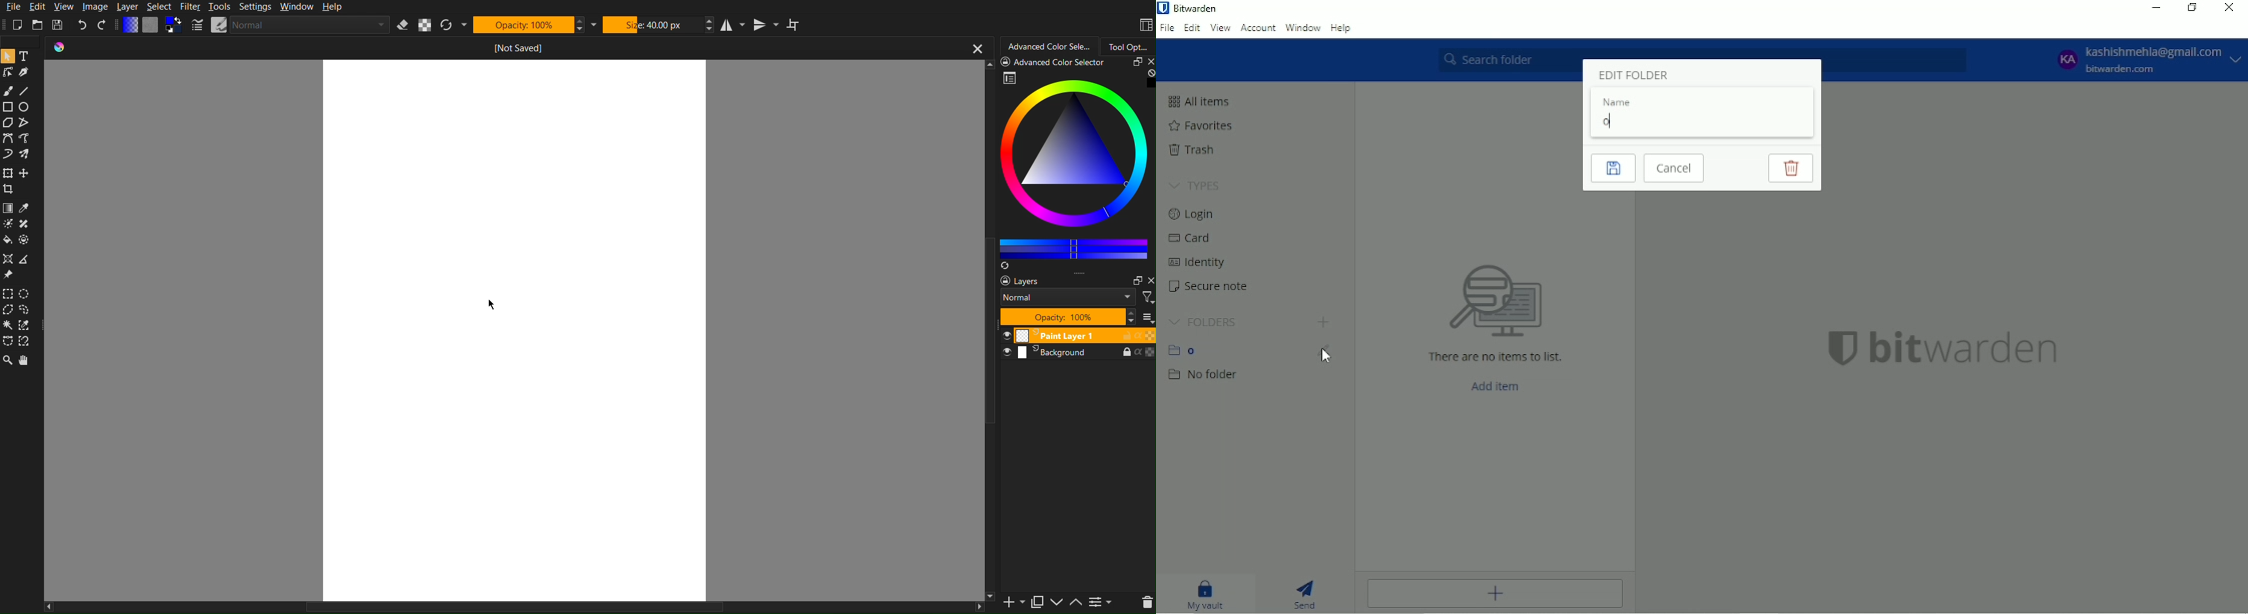 The height and width of the screenshot is (616, 2268). Describe the element at coordinates (1343, 28) in the screenshot. I see `Help` at that location.